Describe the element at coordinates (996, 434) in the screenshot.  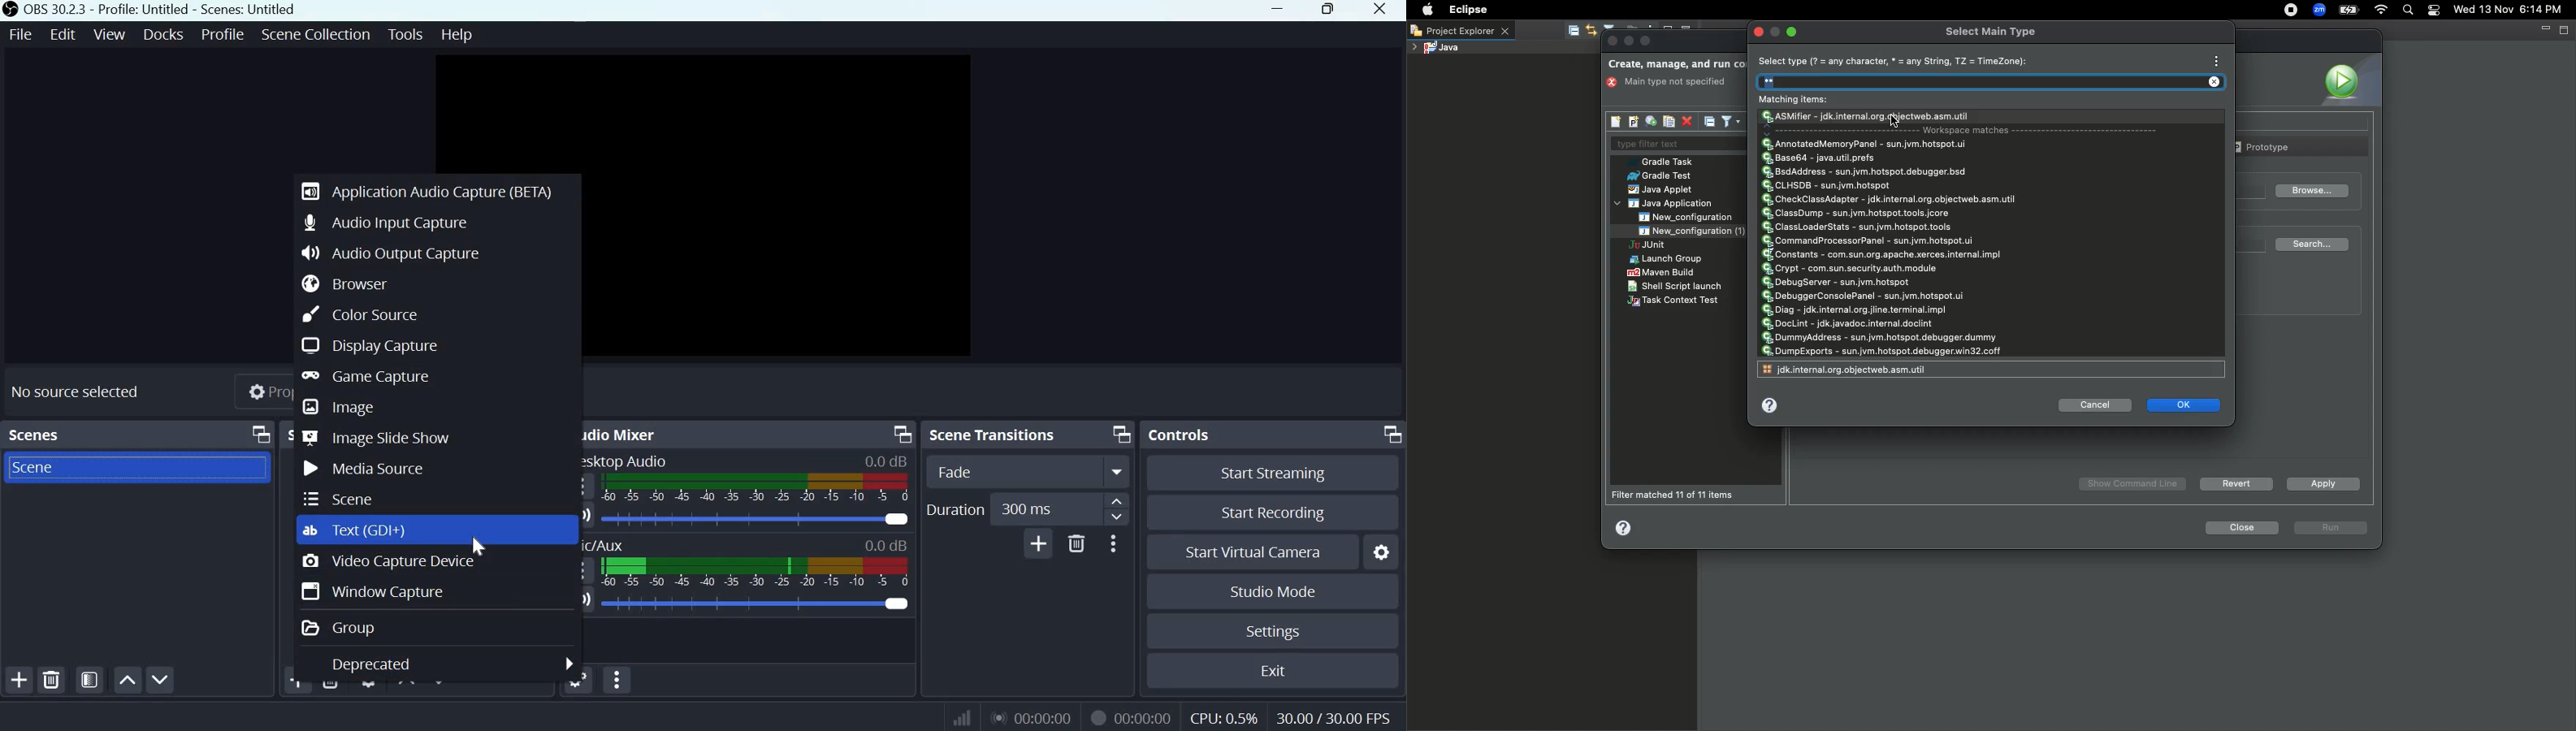
I see `Scene transitions` at that location.